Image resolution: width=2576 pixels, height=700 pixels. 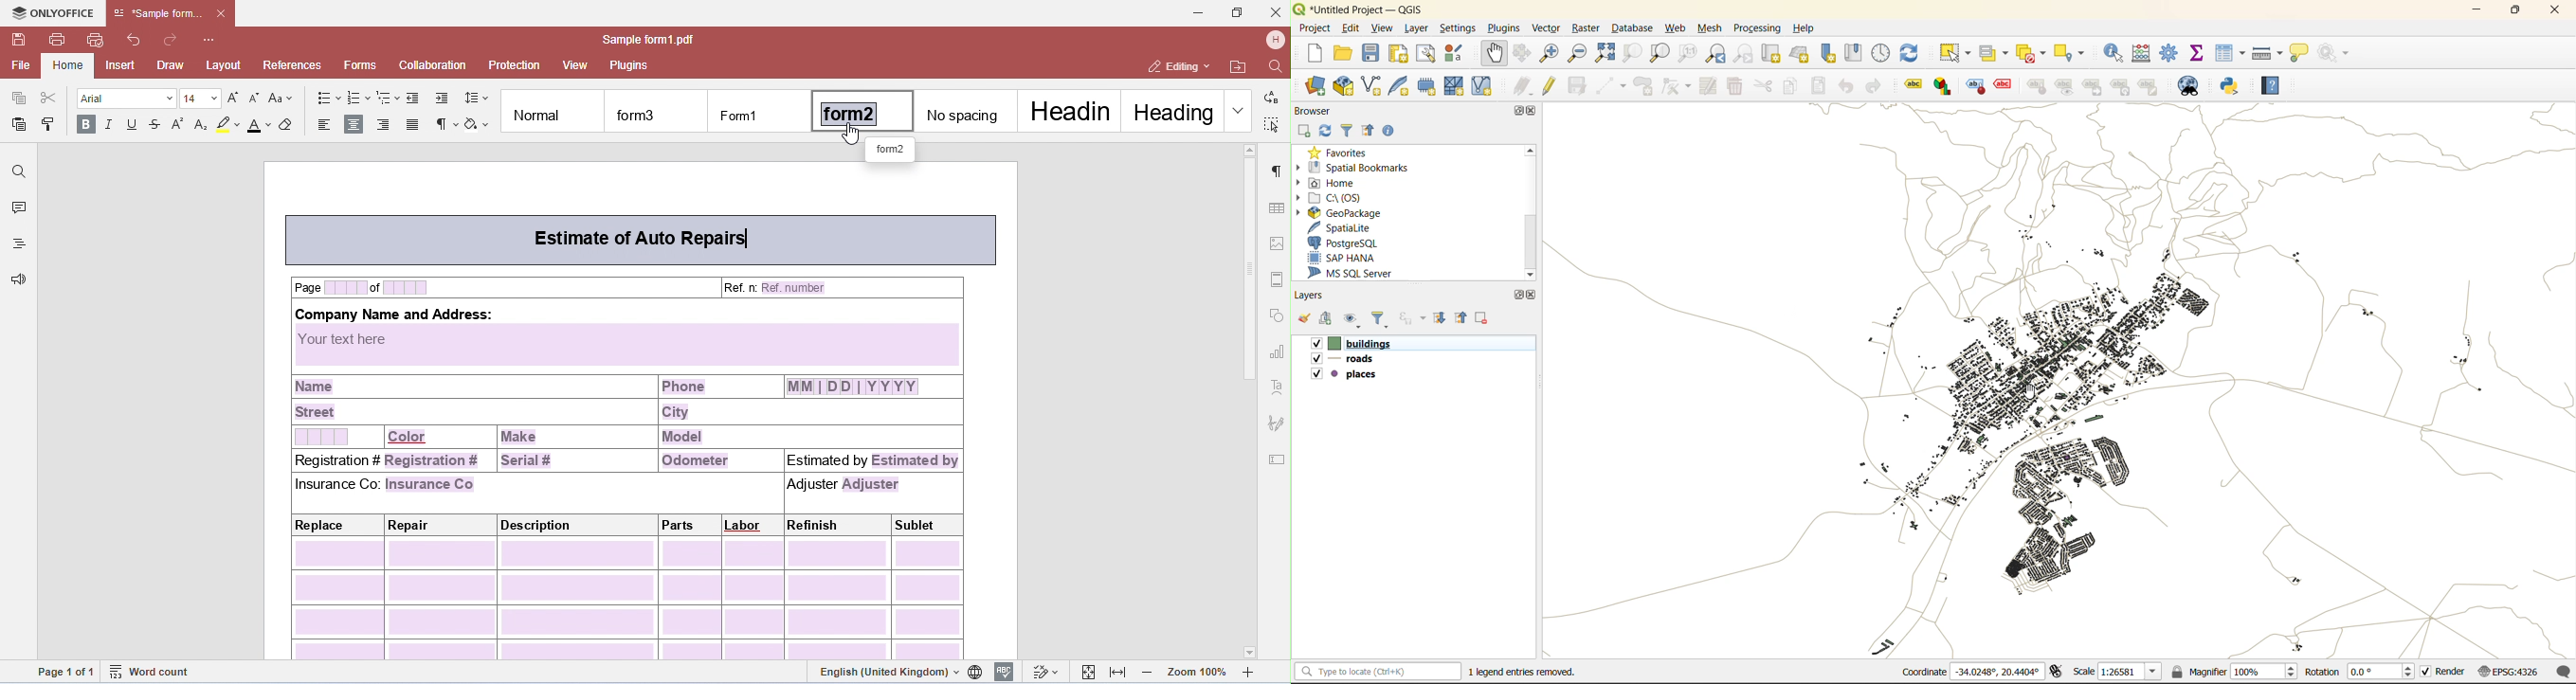 I want to click on filter , so click(x=1383, y=319).